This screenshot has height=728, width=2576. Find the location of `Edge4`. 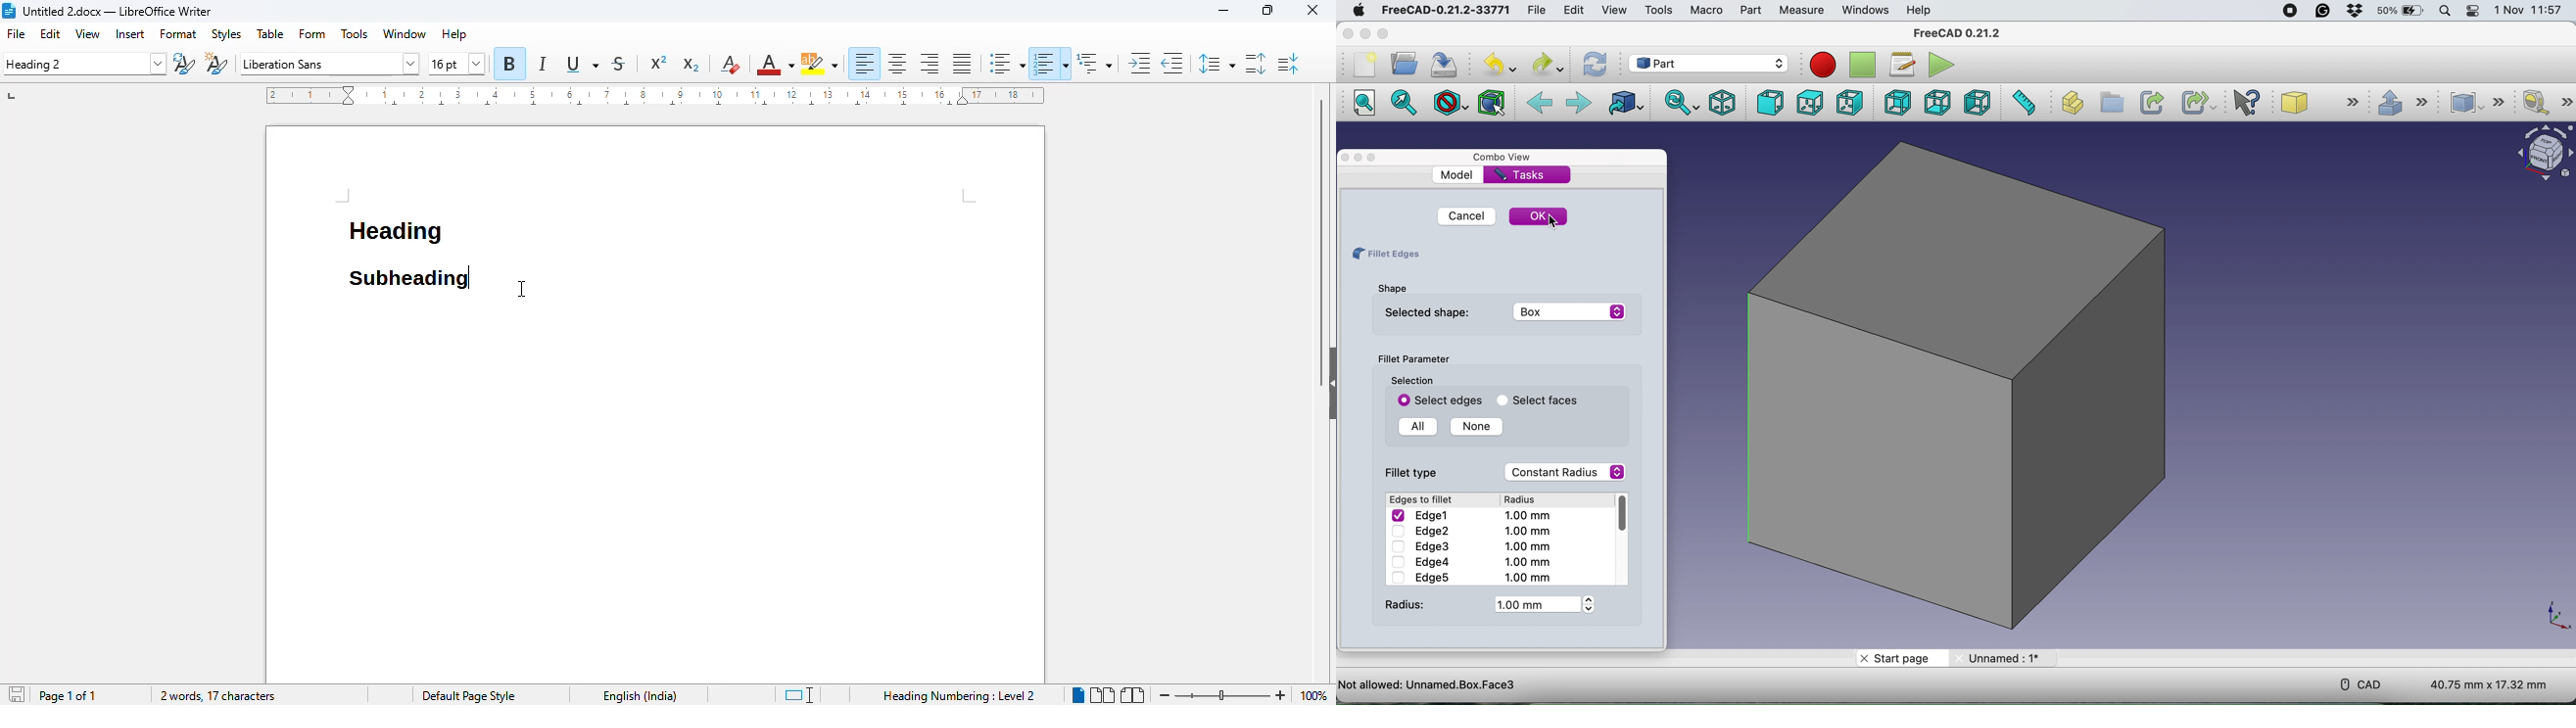

Edge4 is located at coordinates (1471, 562).